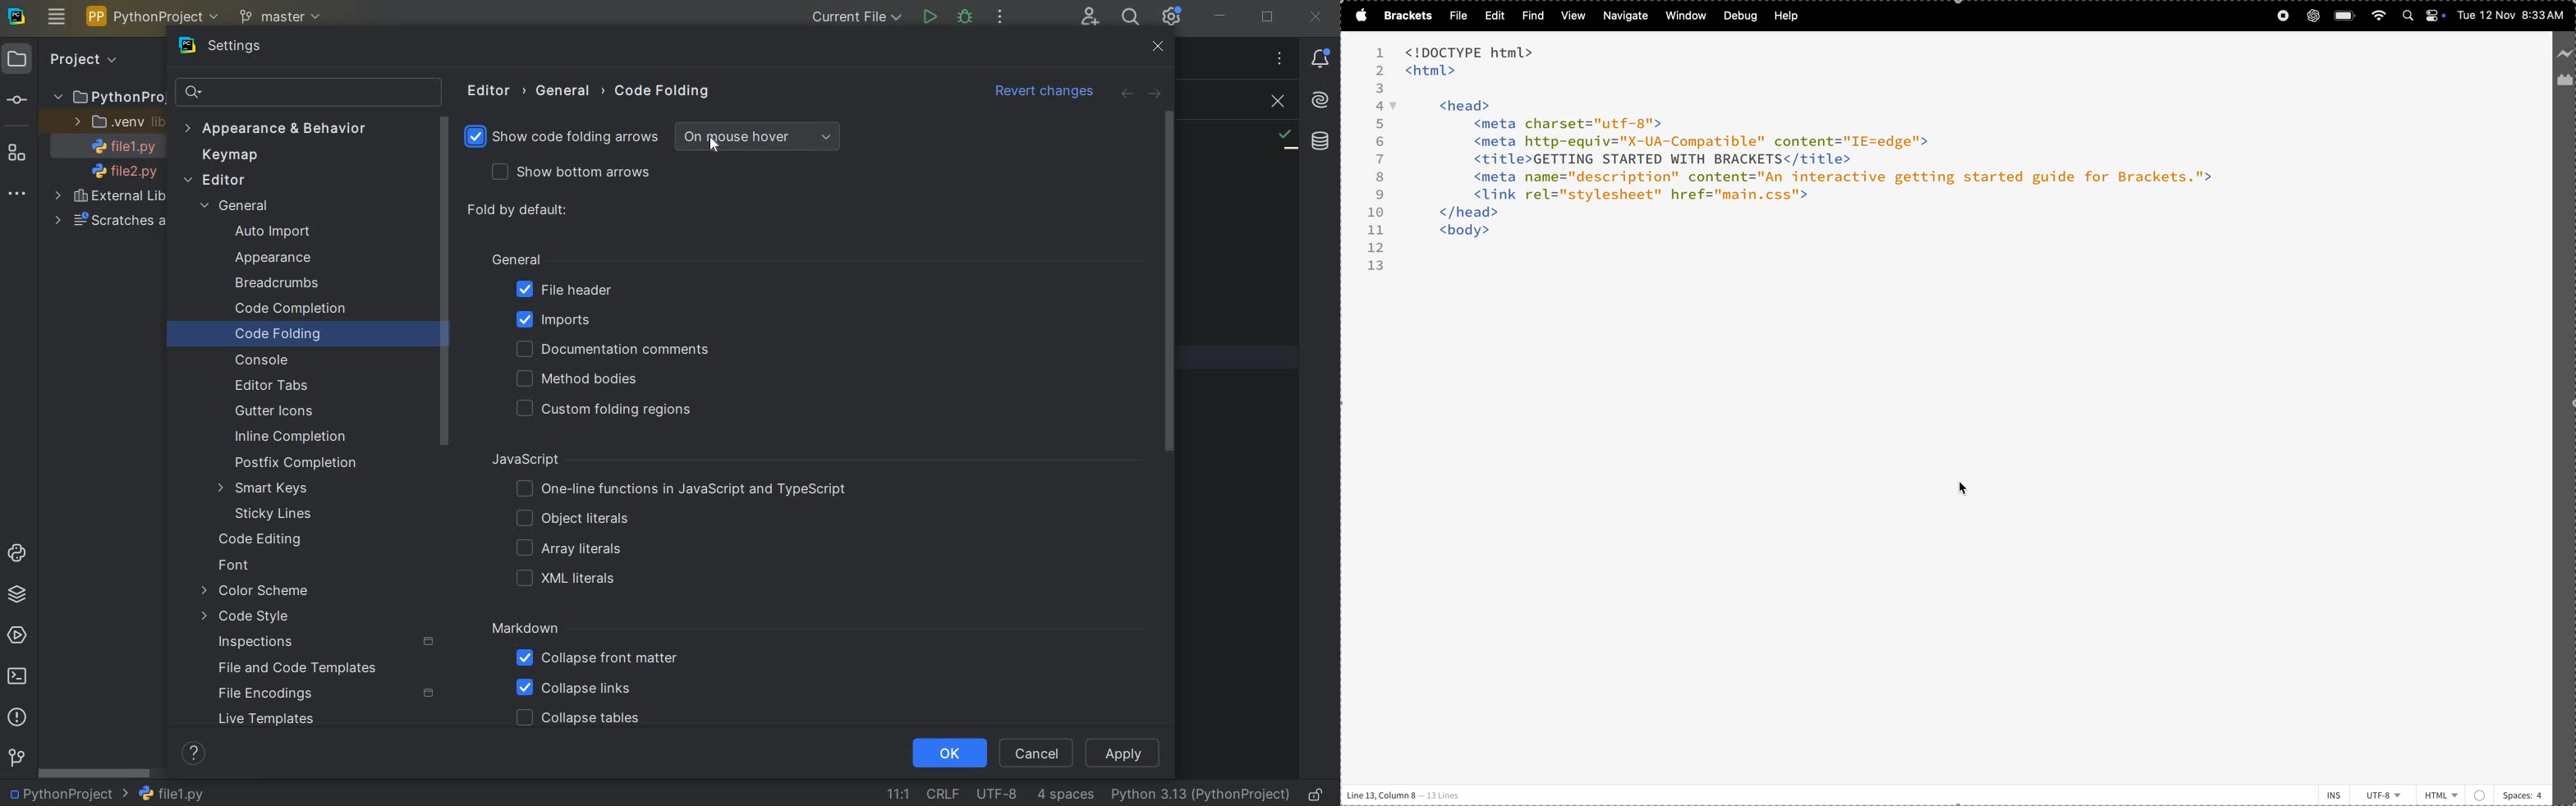  Describe the element at coordinates (2566, 48) in the screenshot. I see `lightning` at that location.